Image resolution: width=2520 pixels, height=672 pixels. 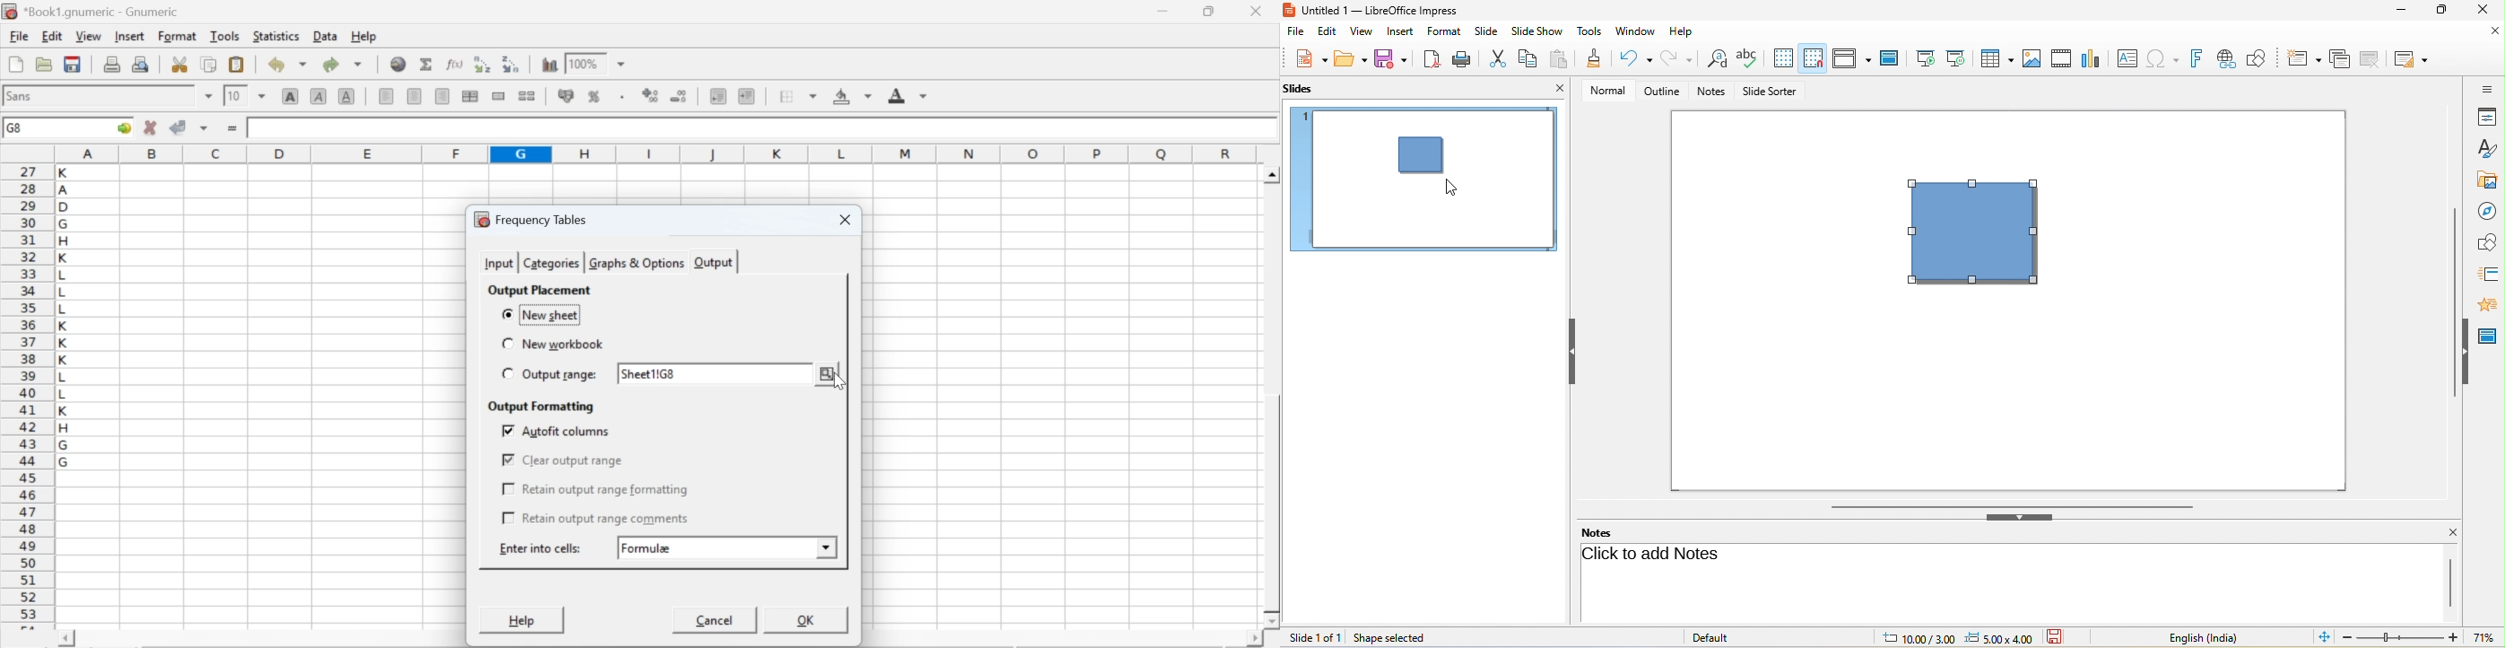 I want to click on video/audio, so click(x=2061, y=57).